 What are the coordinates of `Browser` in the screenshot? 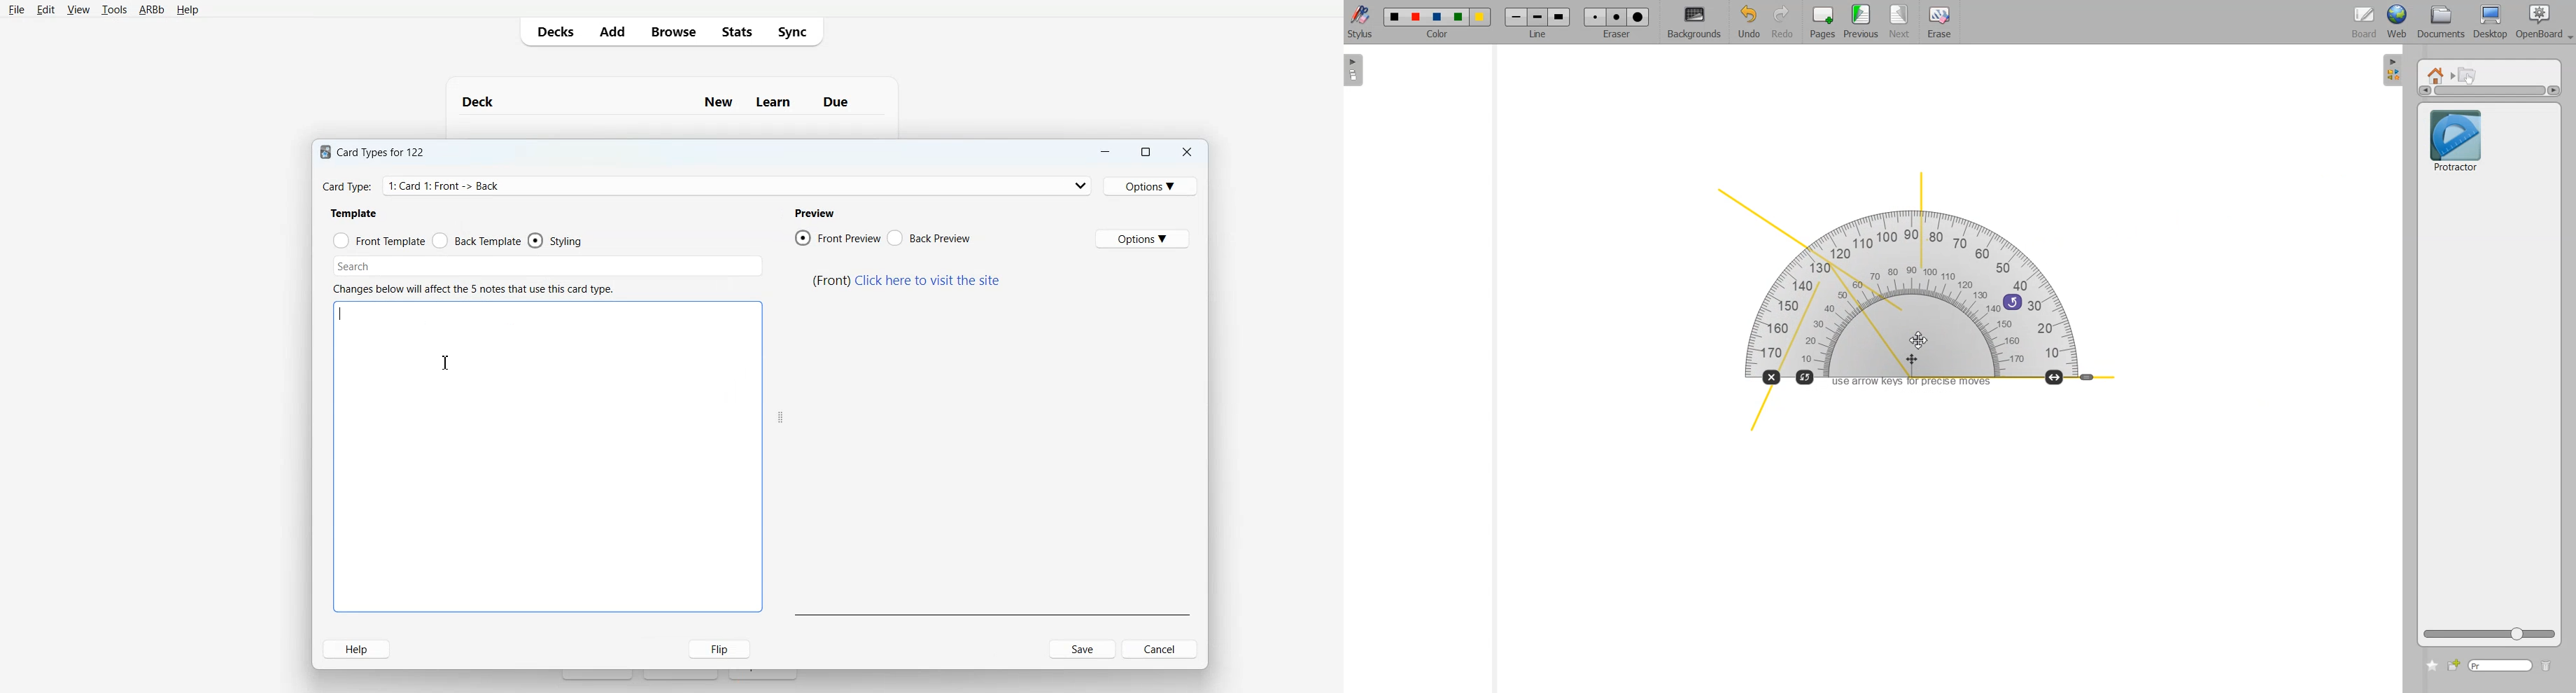 It's located at (672, 31).